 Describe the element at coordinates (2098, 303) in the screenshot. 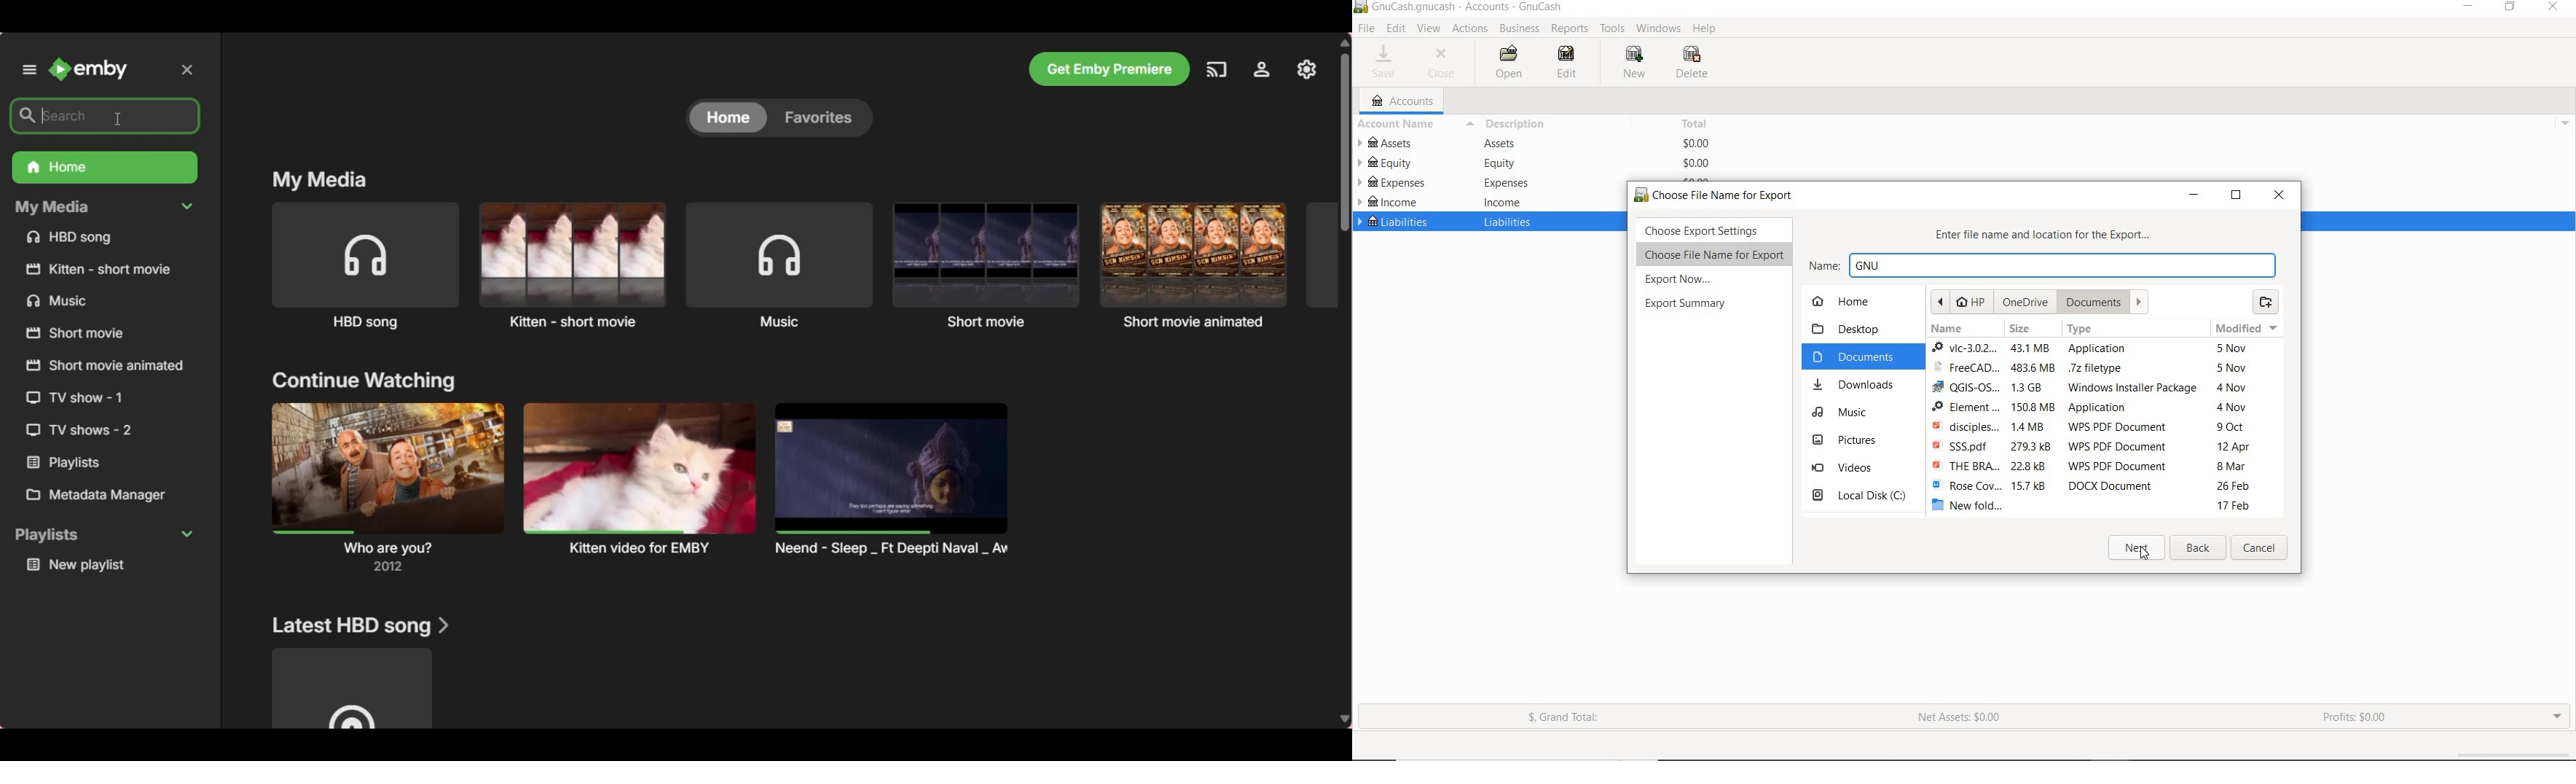

I see `document` at that location.